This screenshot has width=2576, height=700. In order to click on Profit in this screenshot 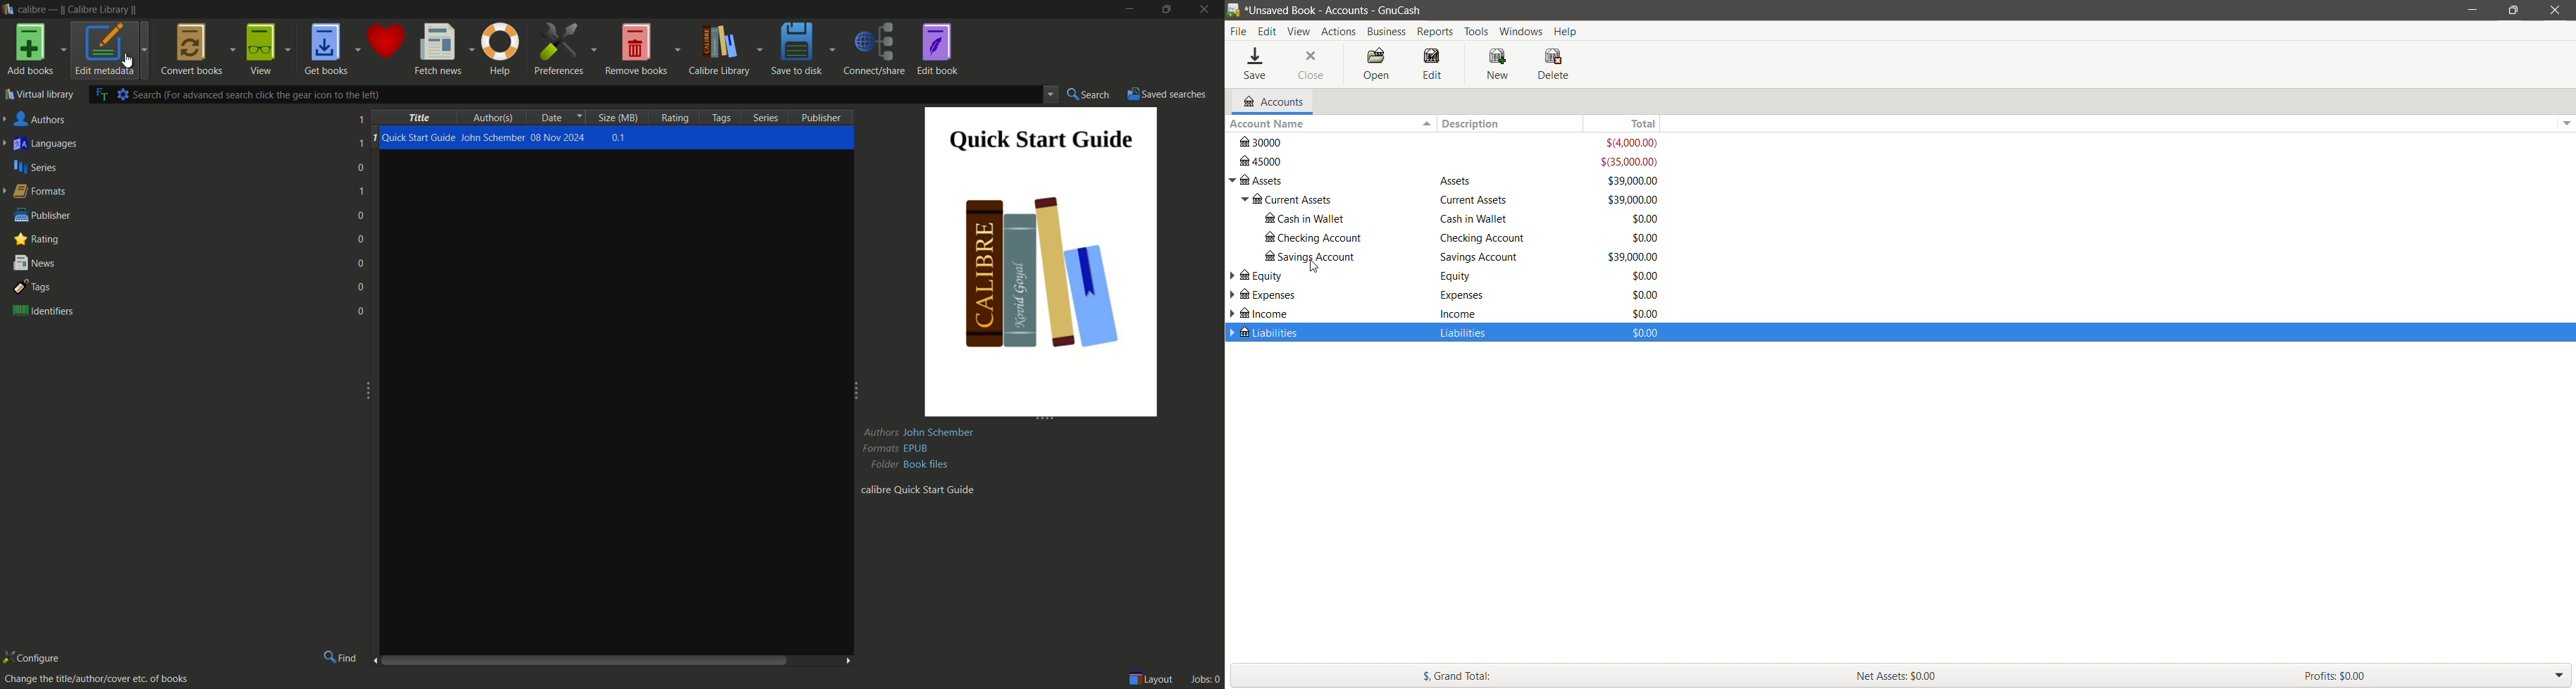, I will do `click(2423, 676)`.